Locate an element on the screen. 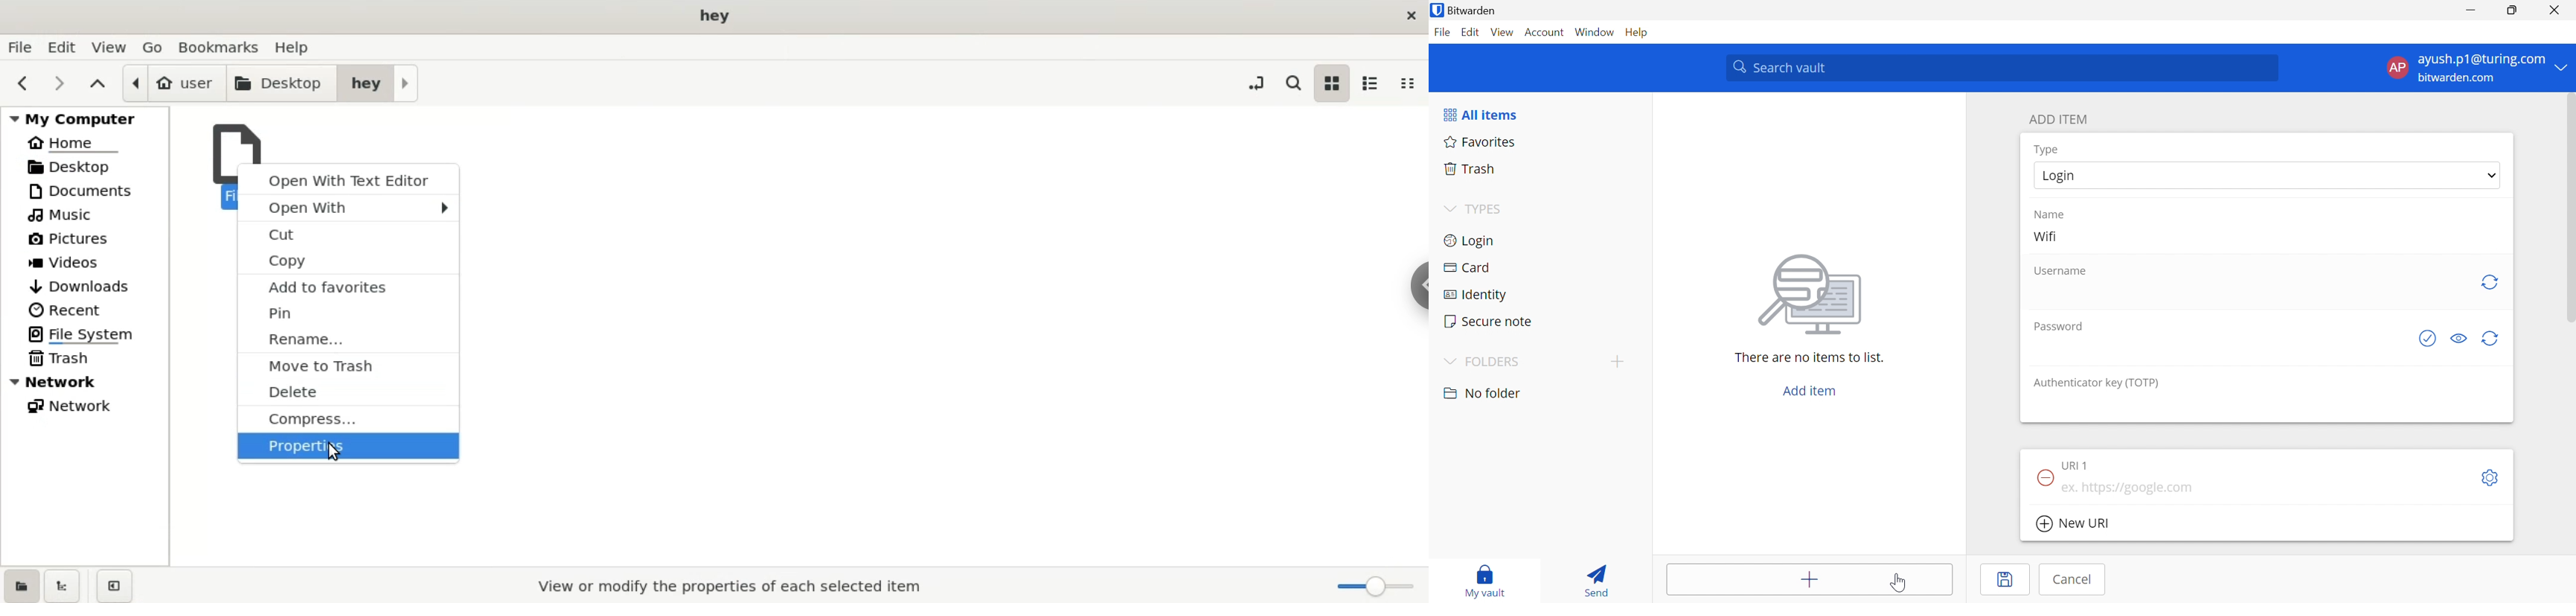 The image size is (2576, 616). list view is located at coordinates (1374, 83).